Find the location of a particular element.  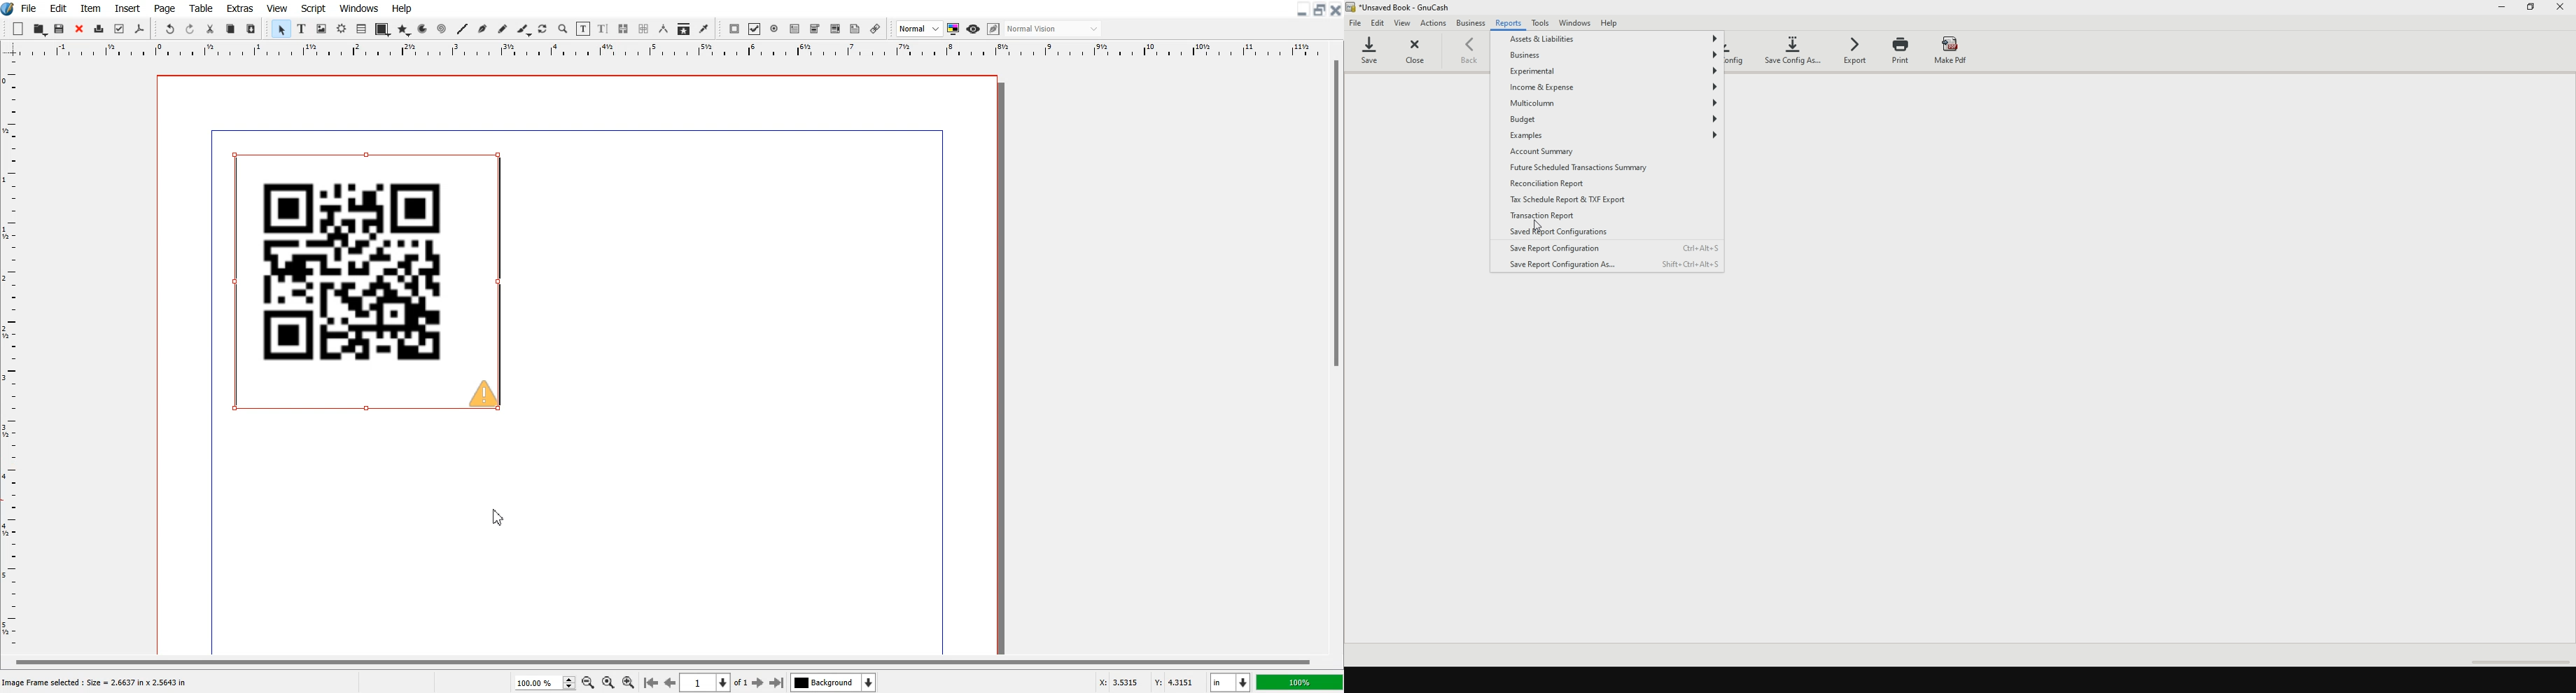

Go to Next Page is located at coordinates (760, 683).